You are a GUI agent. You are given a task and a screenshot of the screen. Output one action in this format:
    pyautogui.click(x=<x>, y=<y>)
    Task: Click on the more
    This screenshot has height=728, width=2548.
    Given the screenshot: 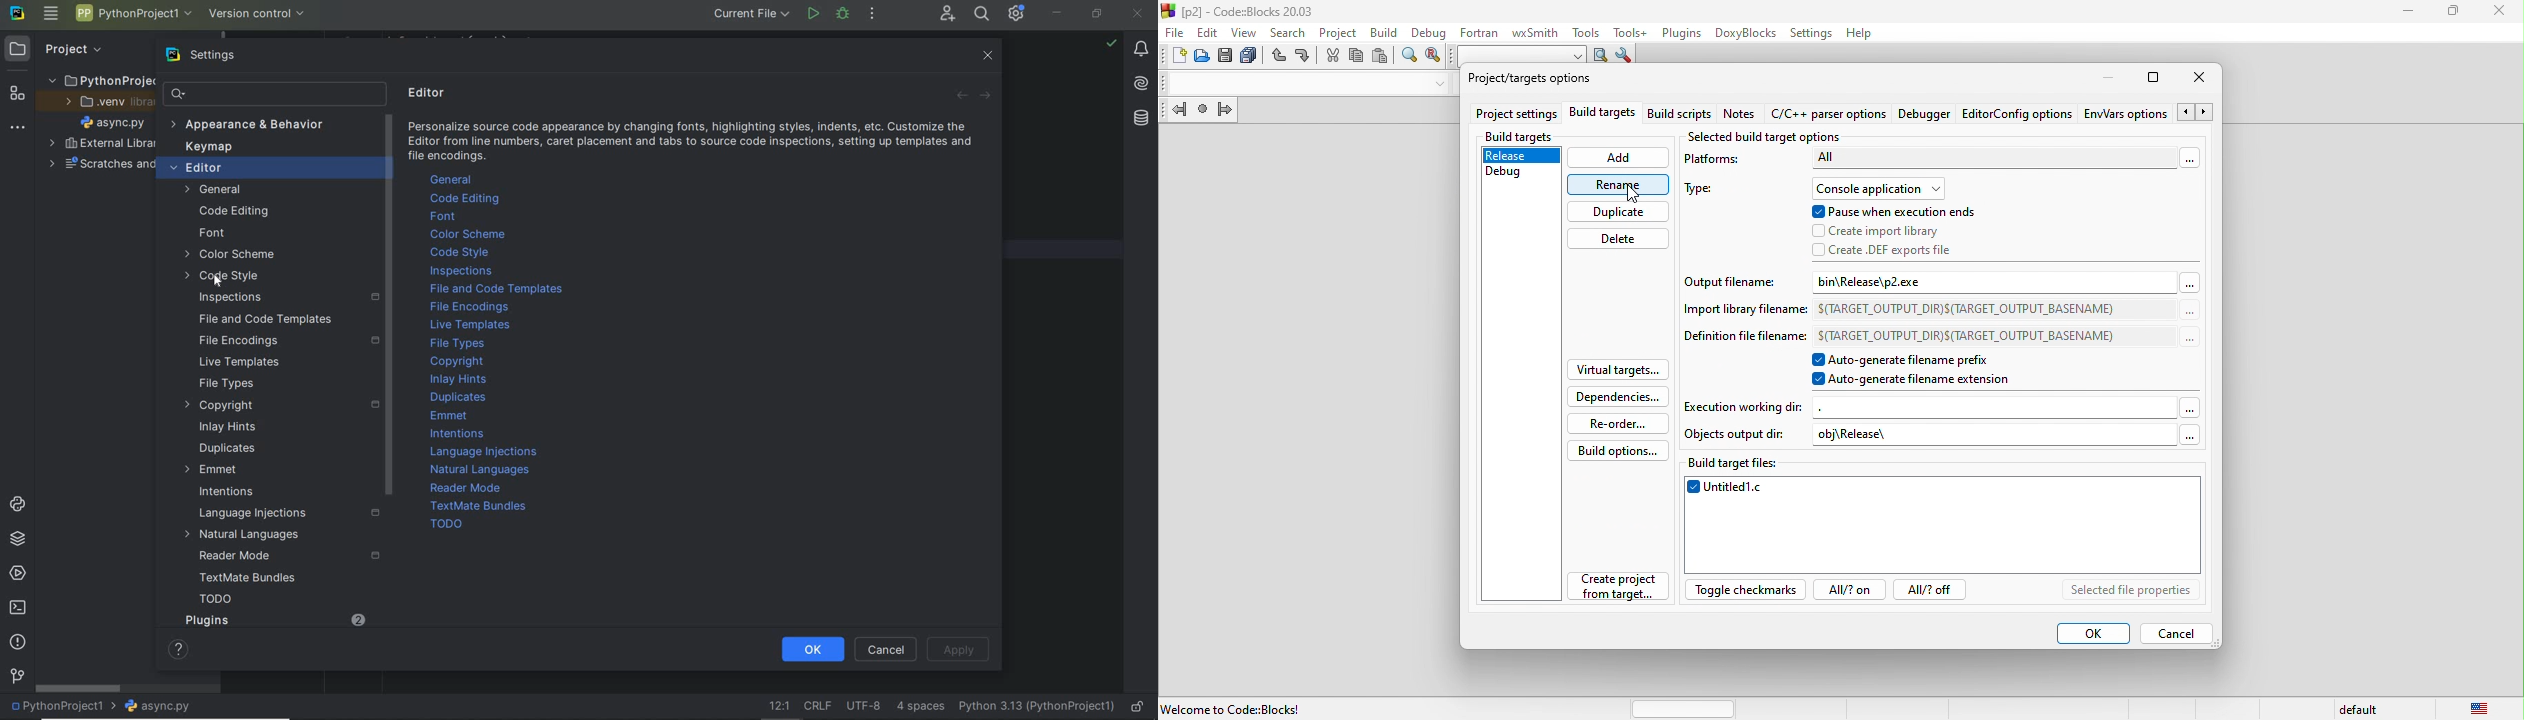 What is the action you would take?
    pyautogui.click(x=2190, y=282)
    